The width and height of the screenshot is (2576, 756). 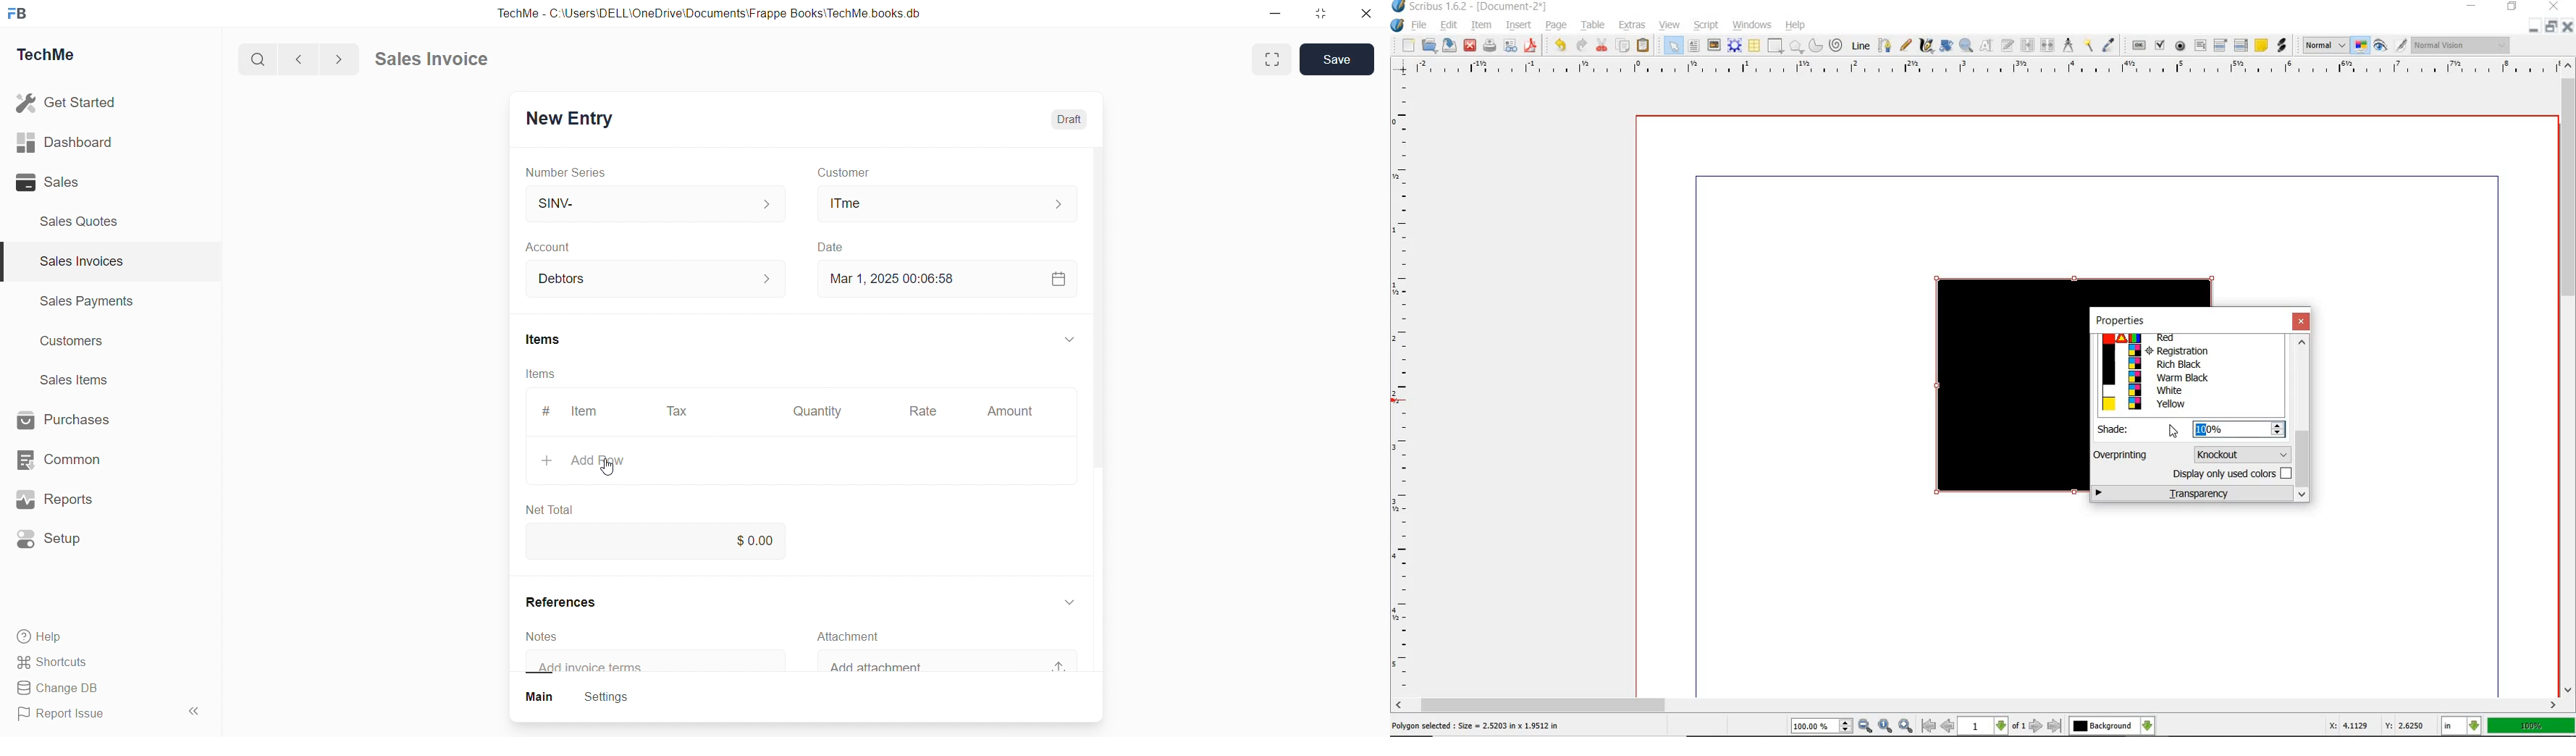 I want to click on cut, so click(x=1601, y=47).